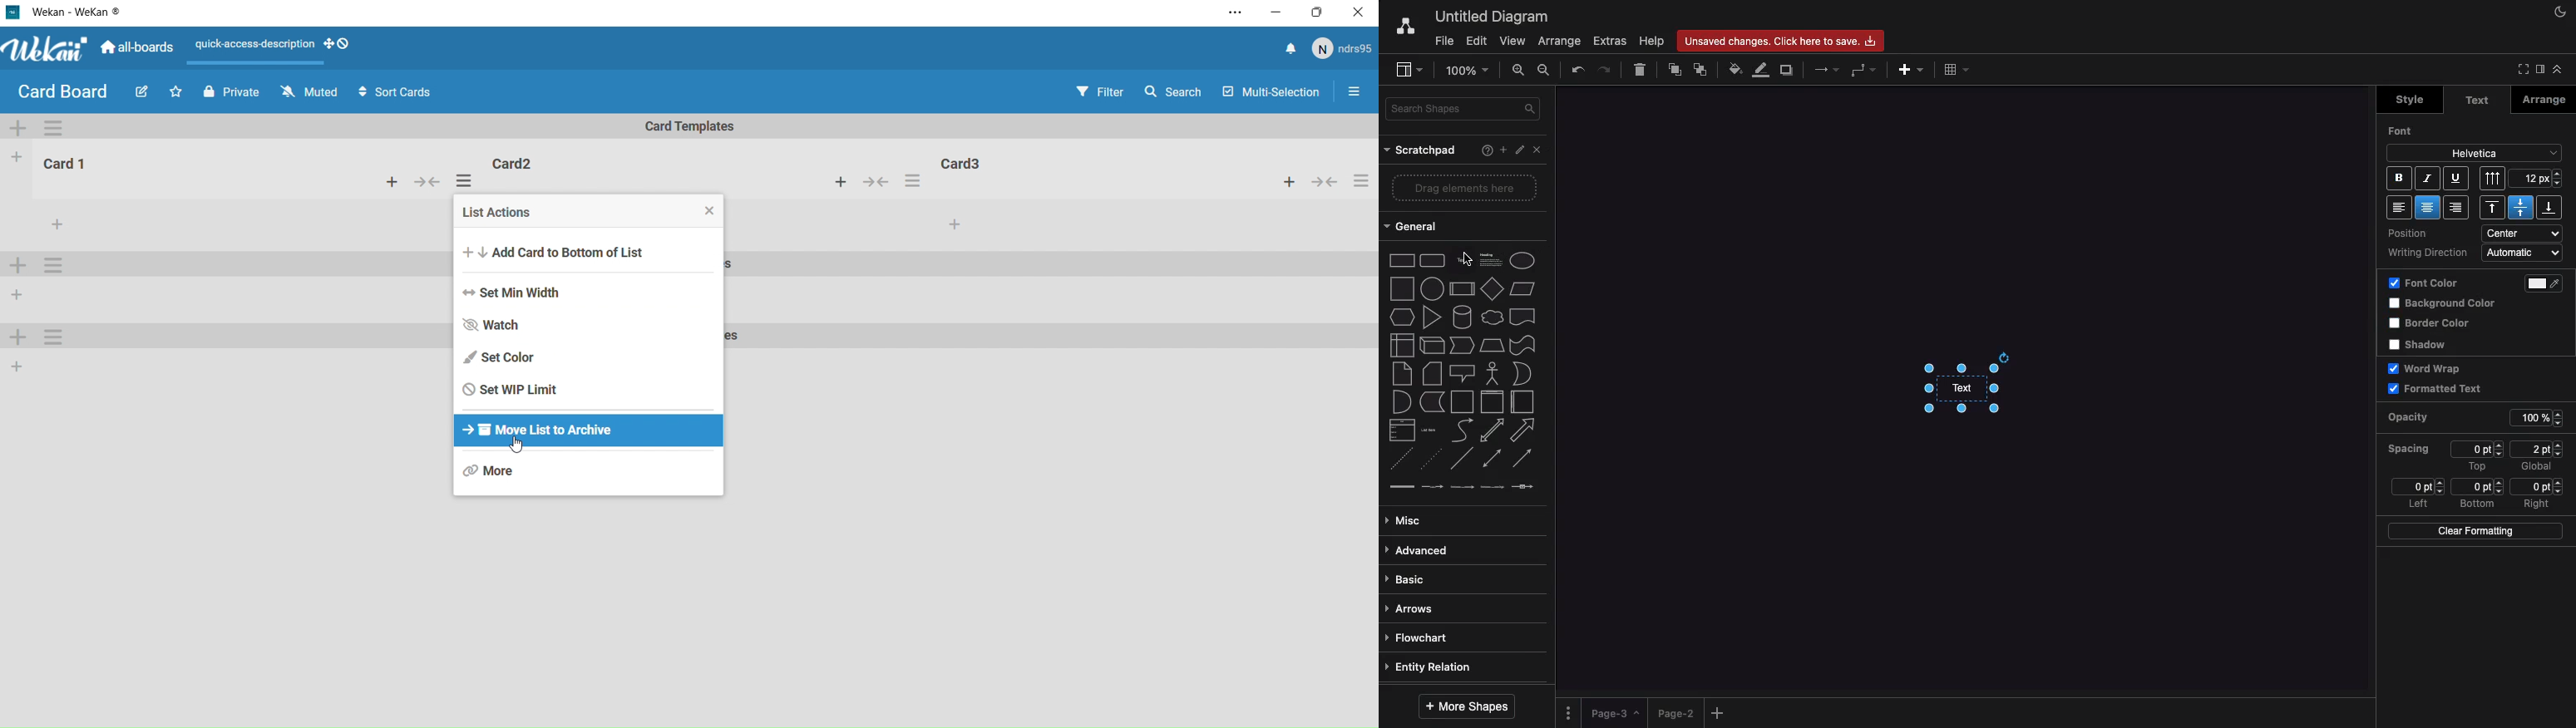  What do you see at coordinates (1522, 459) in the screenshot?
I see `directional connector` at bounding box center [1522, 459].